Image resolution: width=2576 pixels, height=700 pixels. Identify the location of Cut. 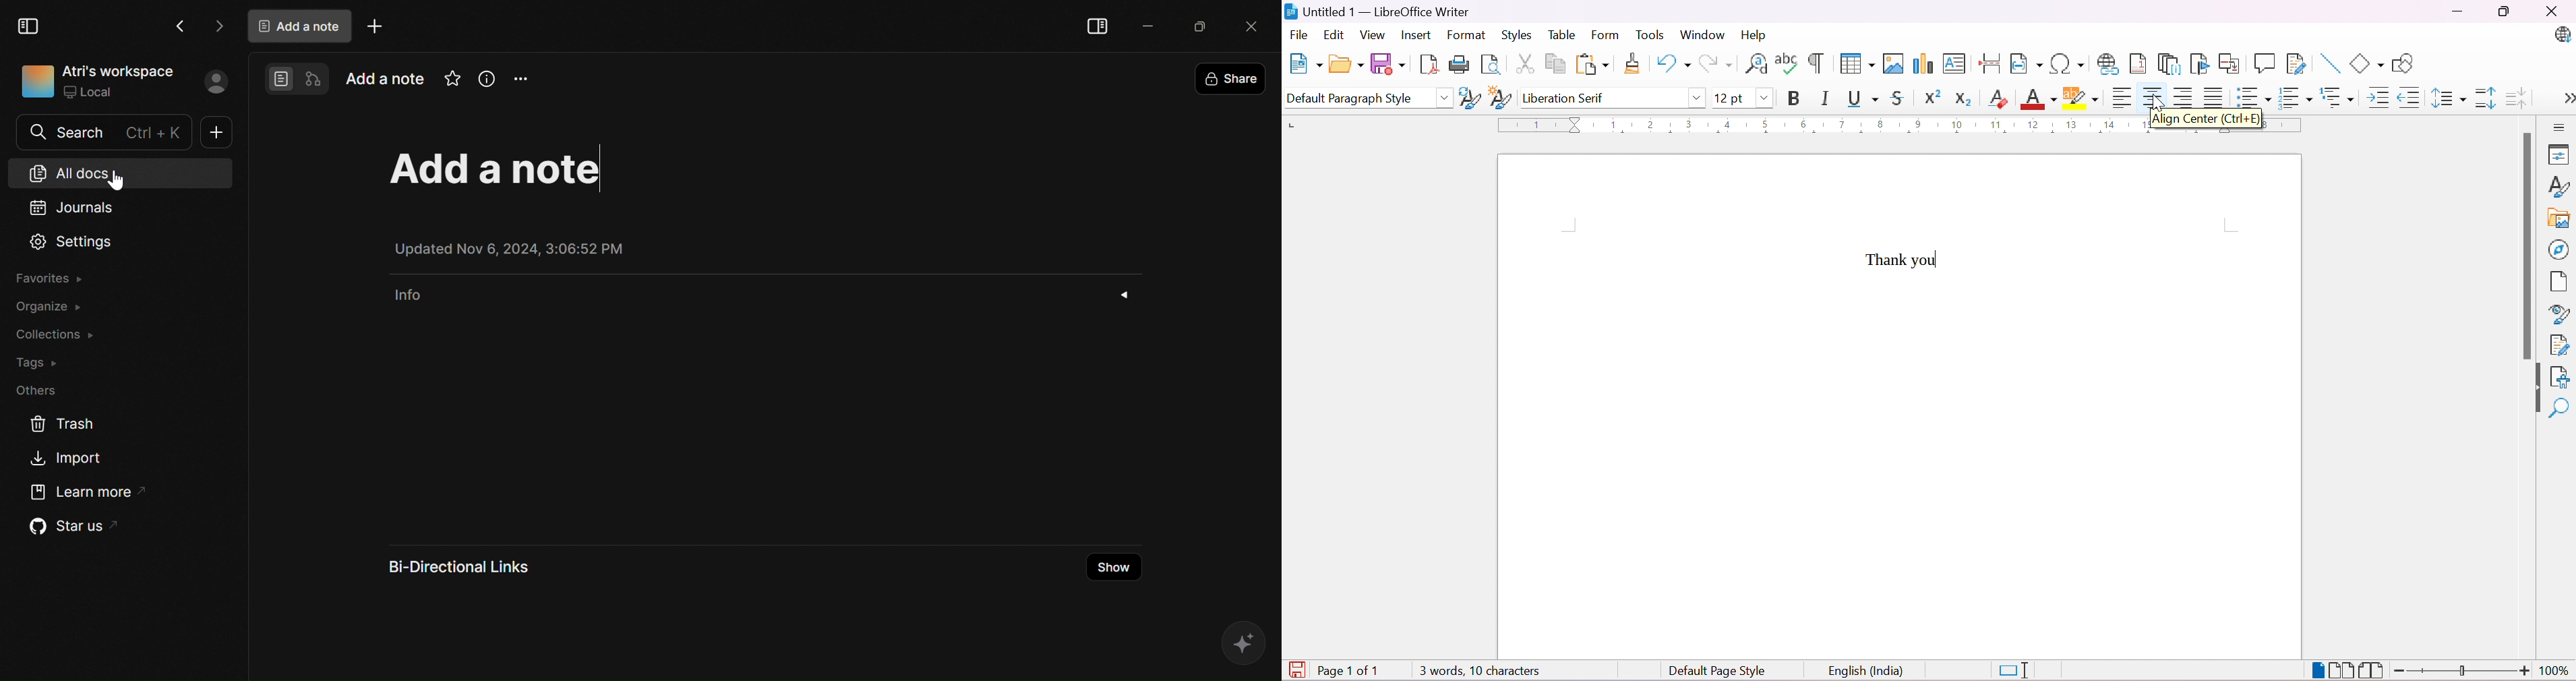
(1522, 63).